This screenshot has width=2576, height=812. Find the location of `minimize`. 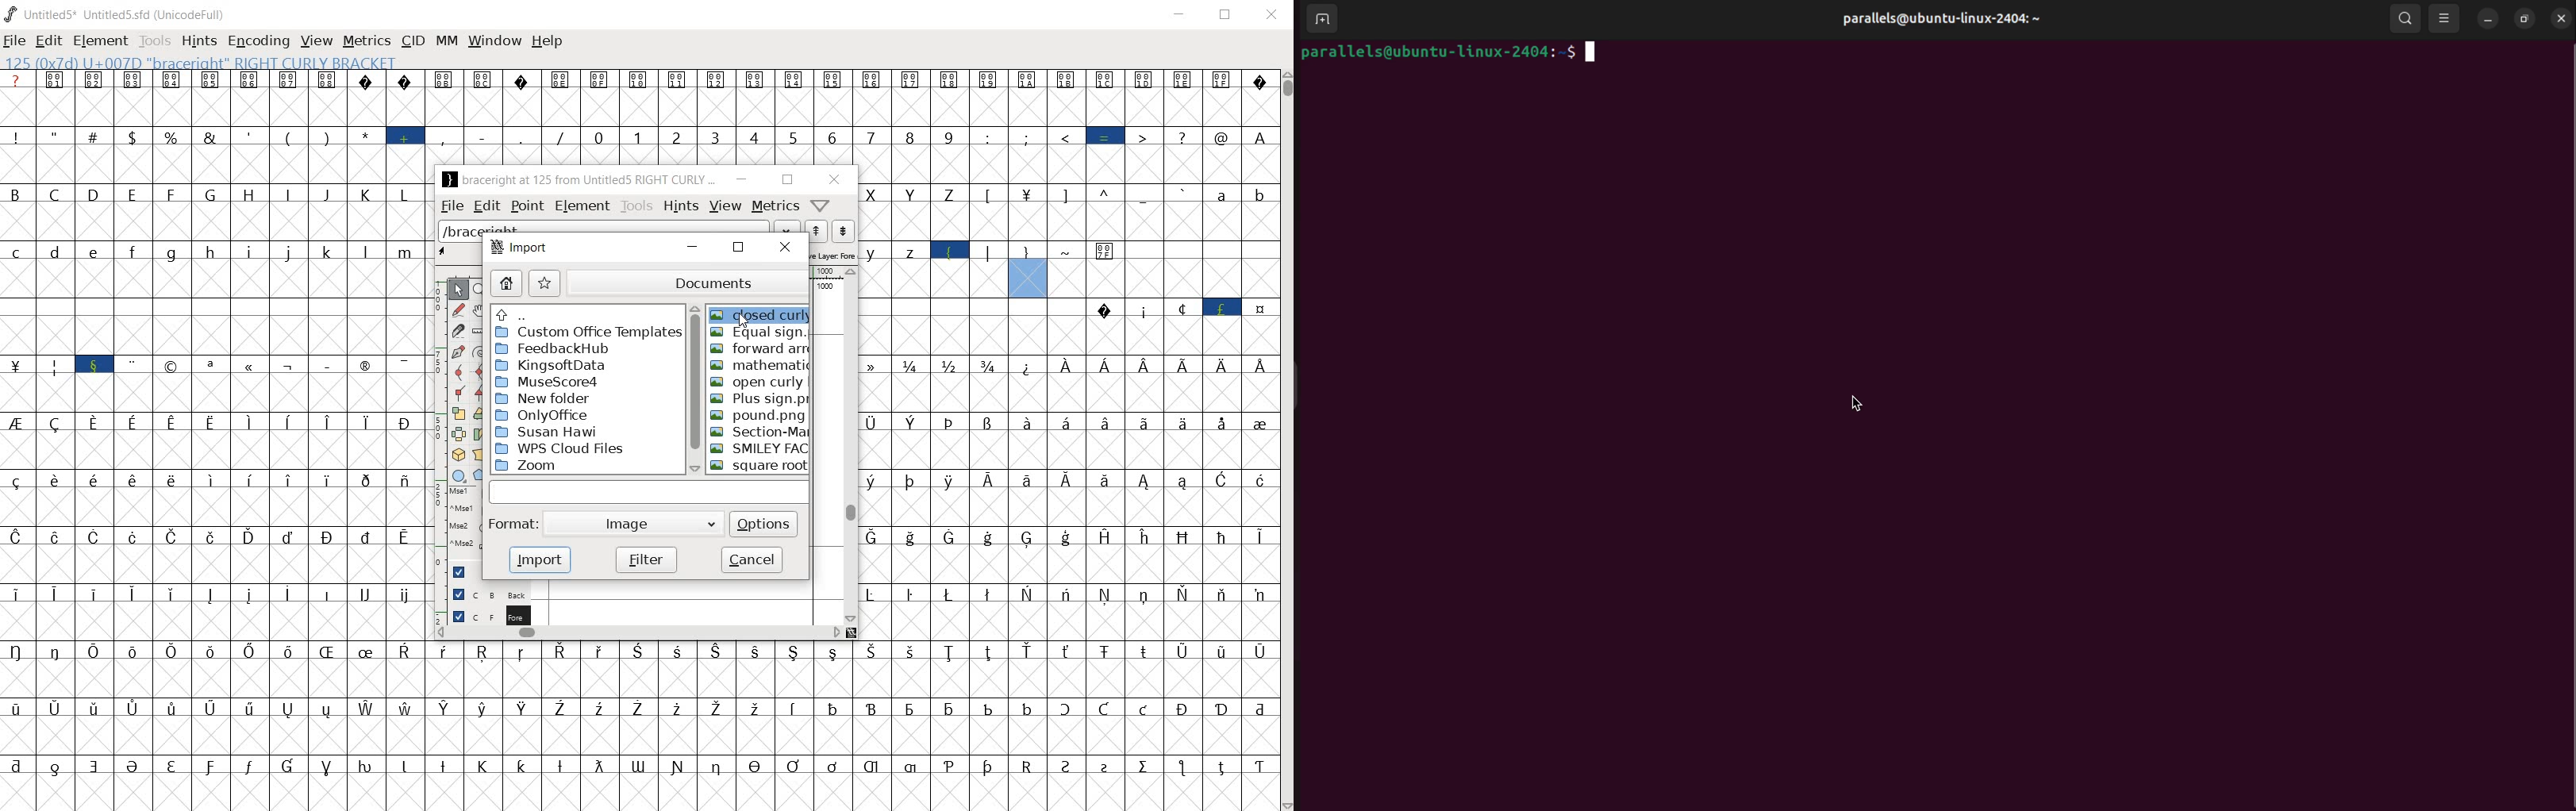

minimize is located at coordinates (740, 179).